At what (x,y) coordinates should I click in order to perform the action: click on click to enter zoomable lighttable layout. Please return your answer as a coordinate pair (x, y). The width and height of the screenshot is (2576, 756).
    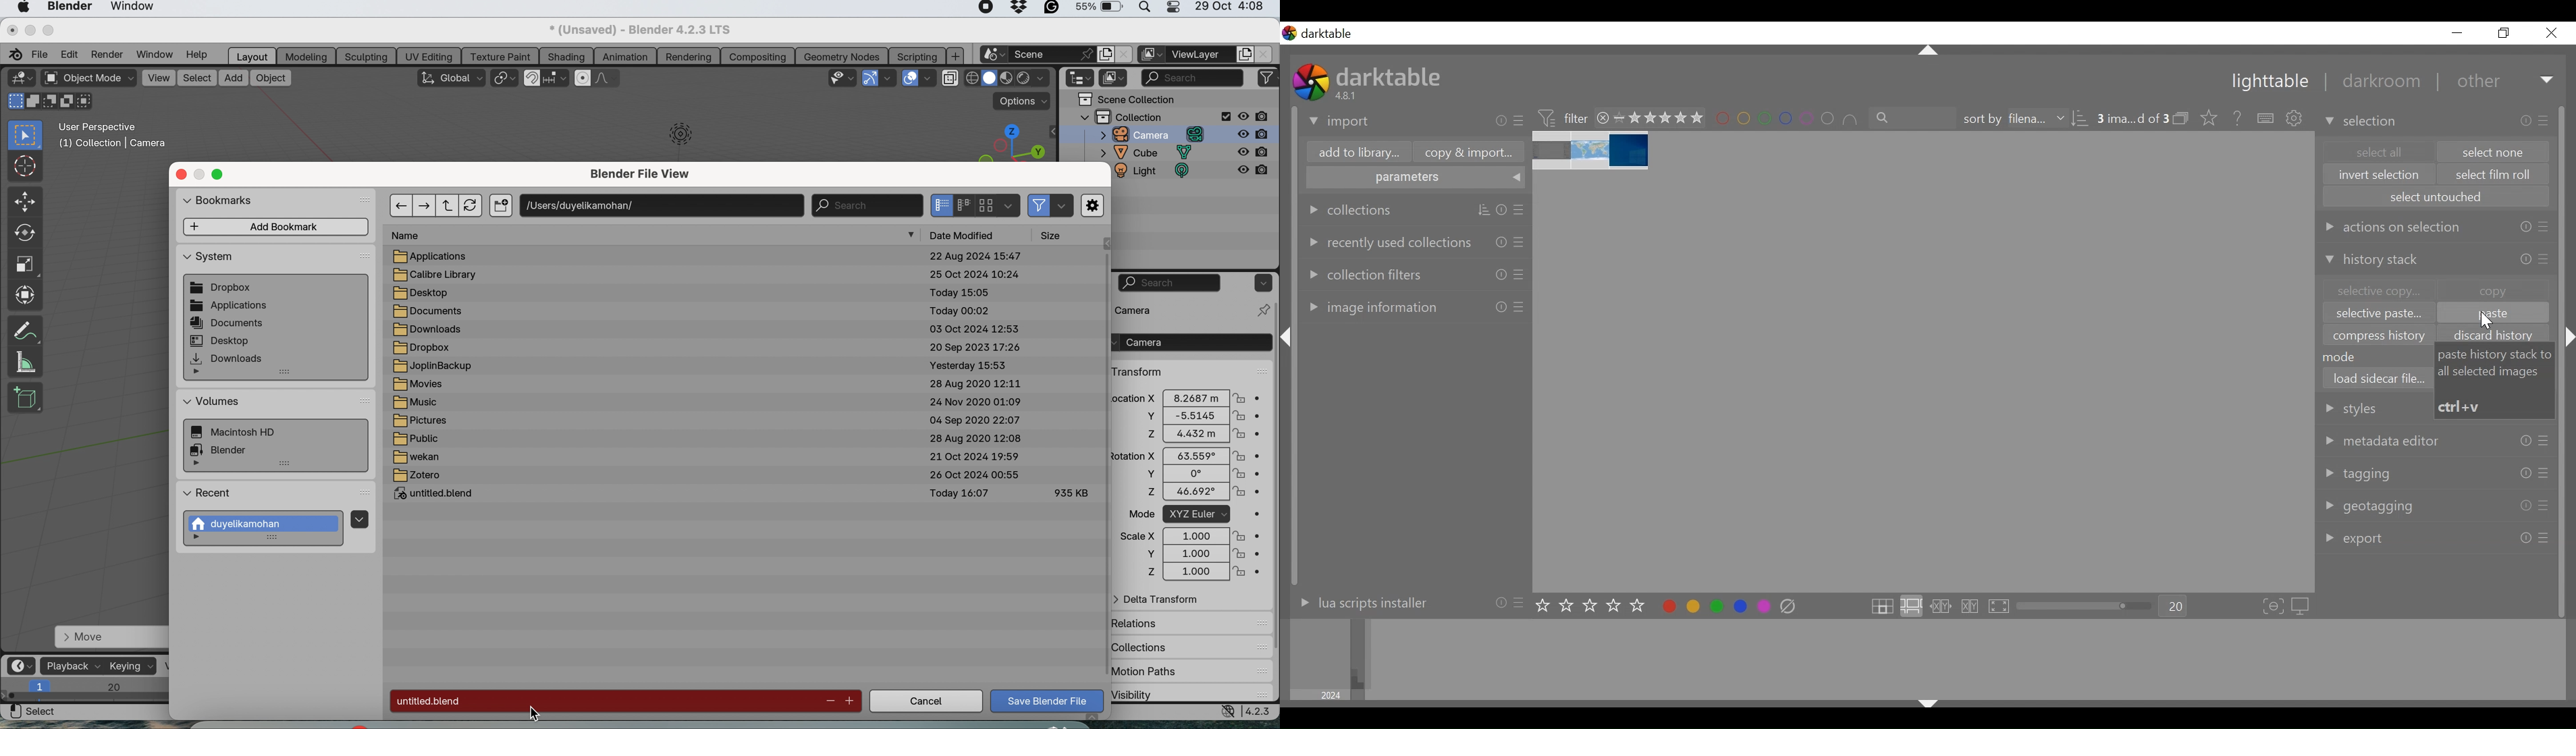
    Looking at the image, I should click on (1910, 607).